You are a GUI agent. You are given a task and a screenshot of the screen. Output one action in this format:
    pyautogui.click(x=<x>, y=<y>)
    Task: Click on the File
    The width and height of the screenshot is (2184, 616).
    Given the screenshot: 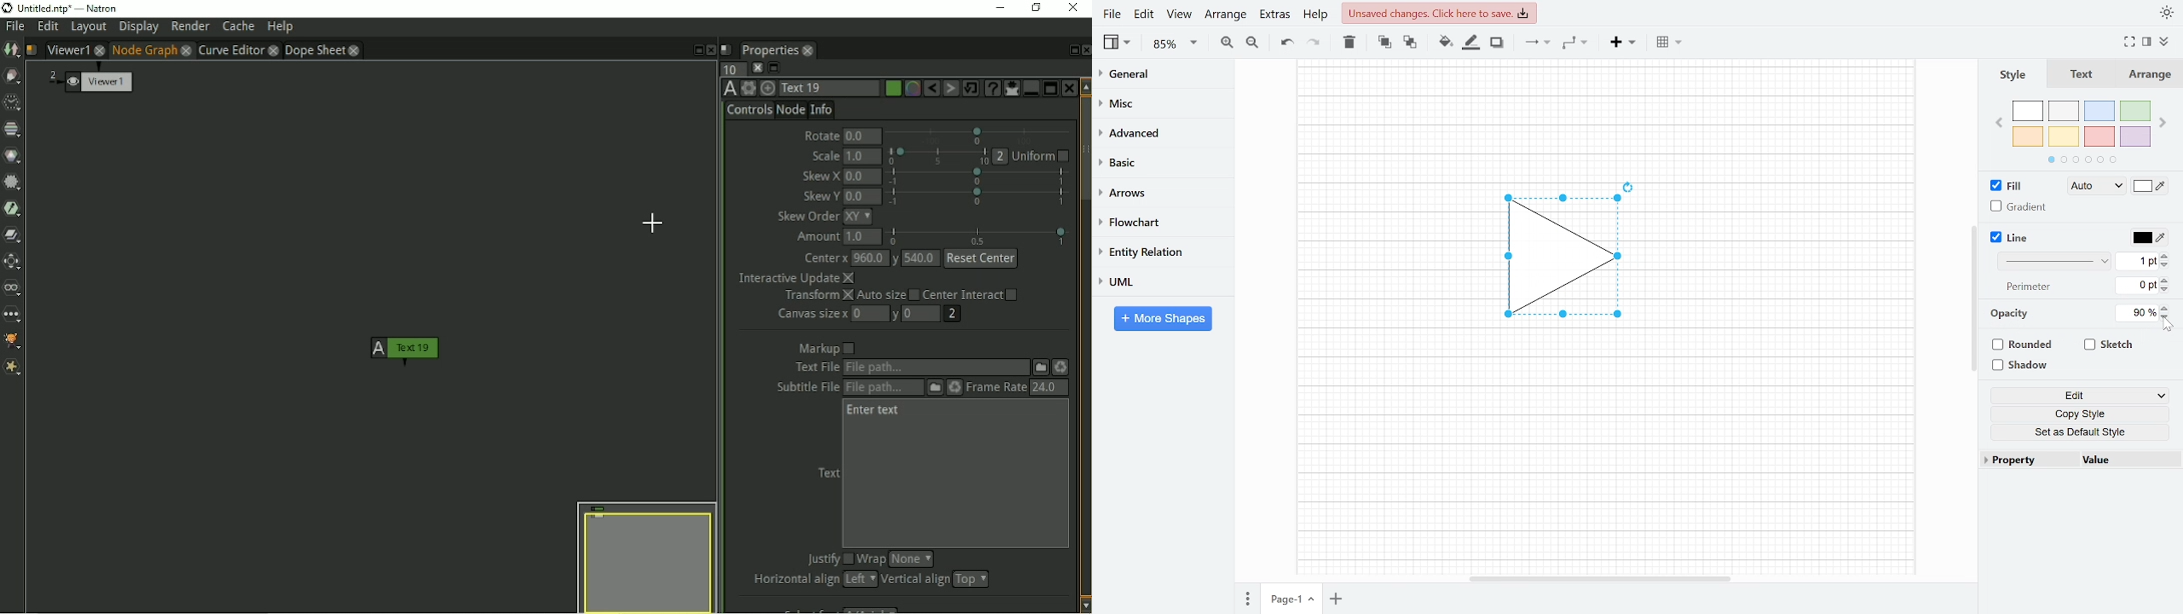 What is the action you would take?
    pyautogui.click(x=15, y=27)
    